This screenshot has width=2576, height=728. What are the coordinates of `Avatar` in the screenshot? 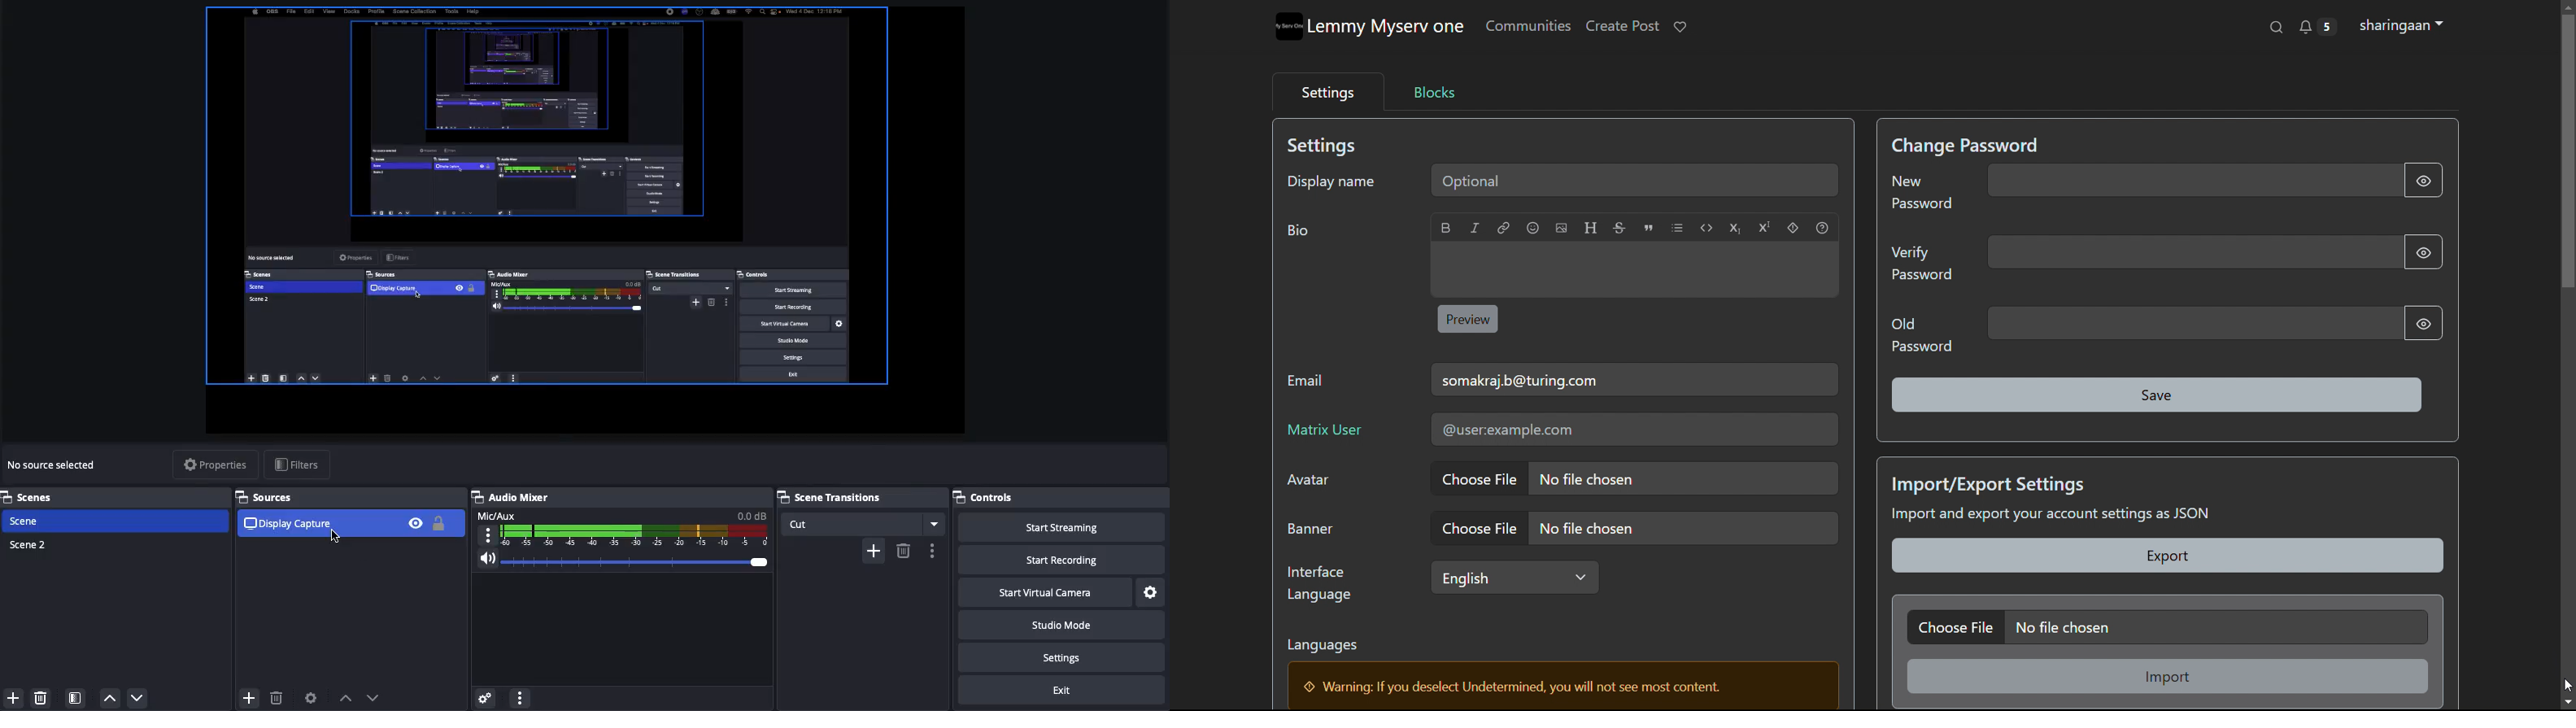 It's located at (1306, 482).